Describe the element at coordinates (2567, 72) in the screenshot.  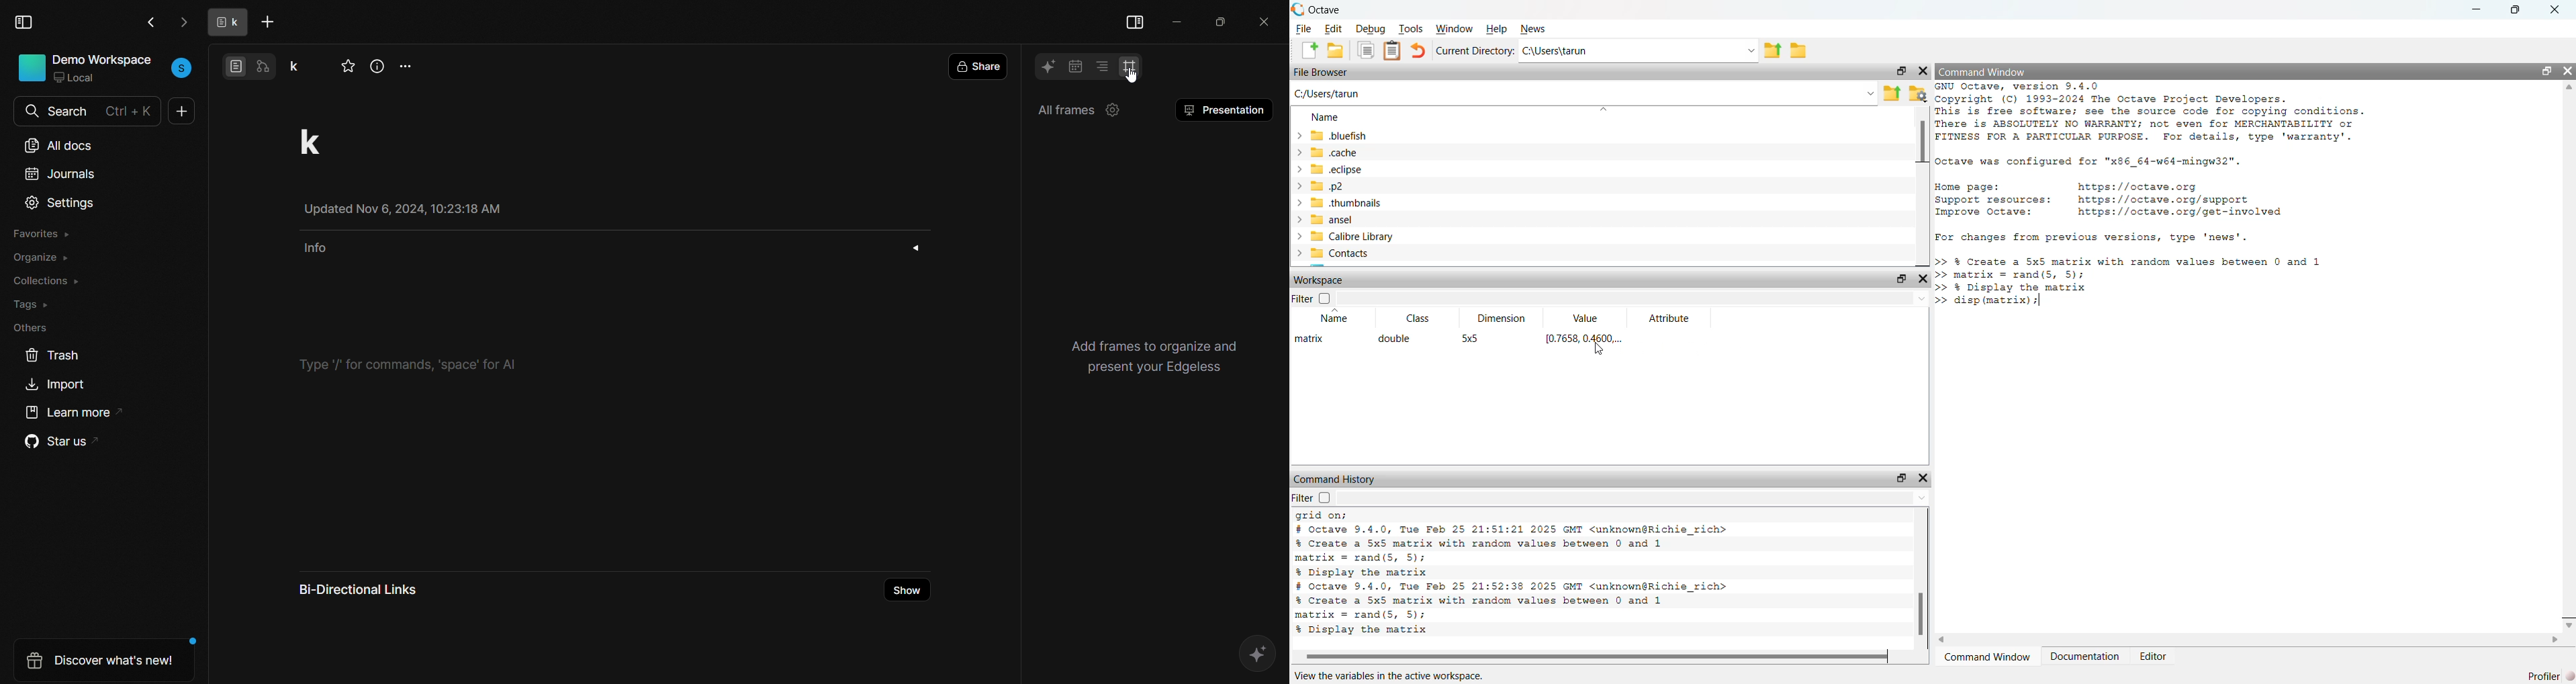
I see `close` at that location.